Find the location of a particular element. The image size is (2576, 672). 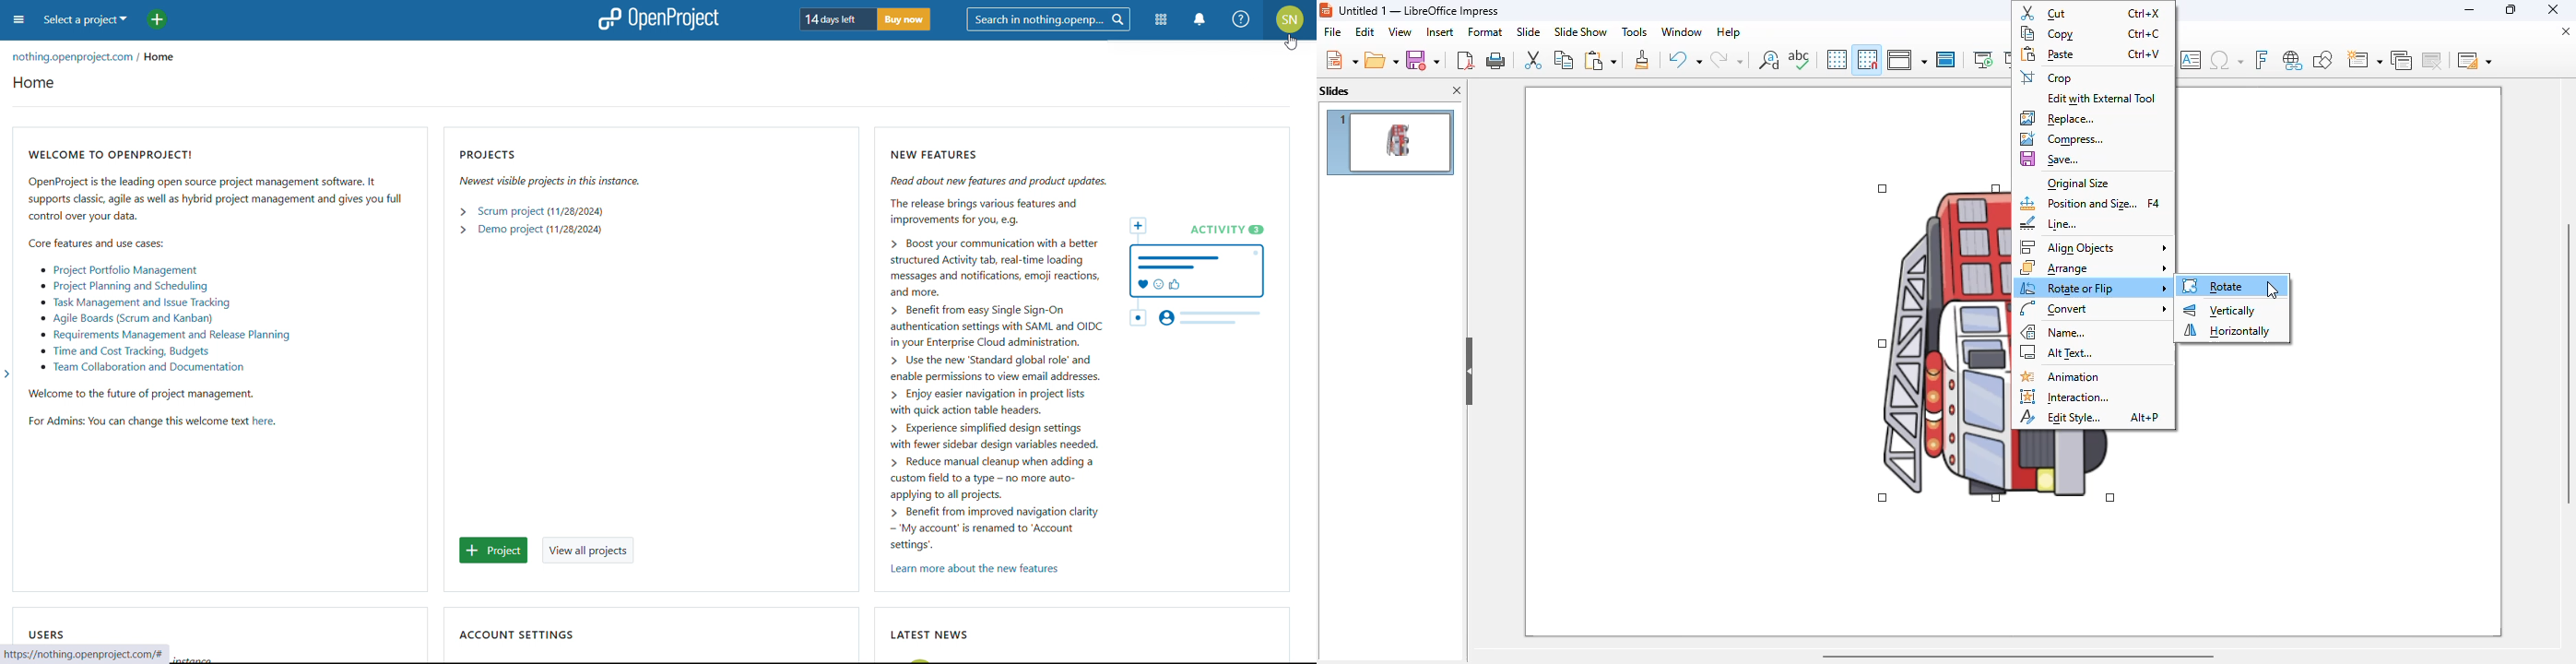

vertically is located at coordinates (2222, 310).